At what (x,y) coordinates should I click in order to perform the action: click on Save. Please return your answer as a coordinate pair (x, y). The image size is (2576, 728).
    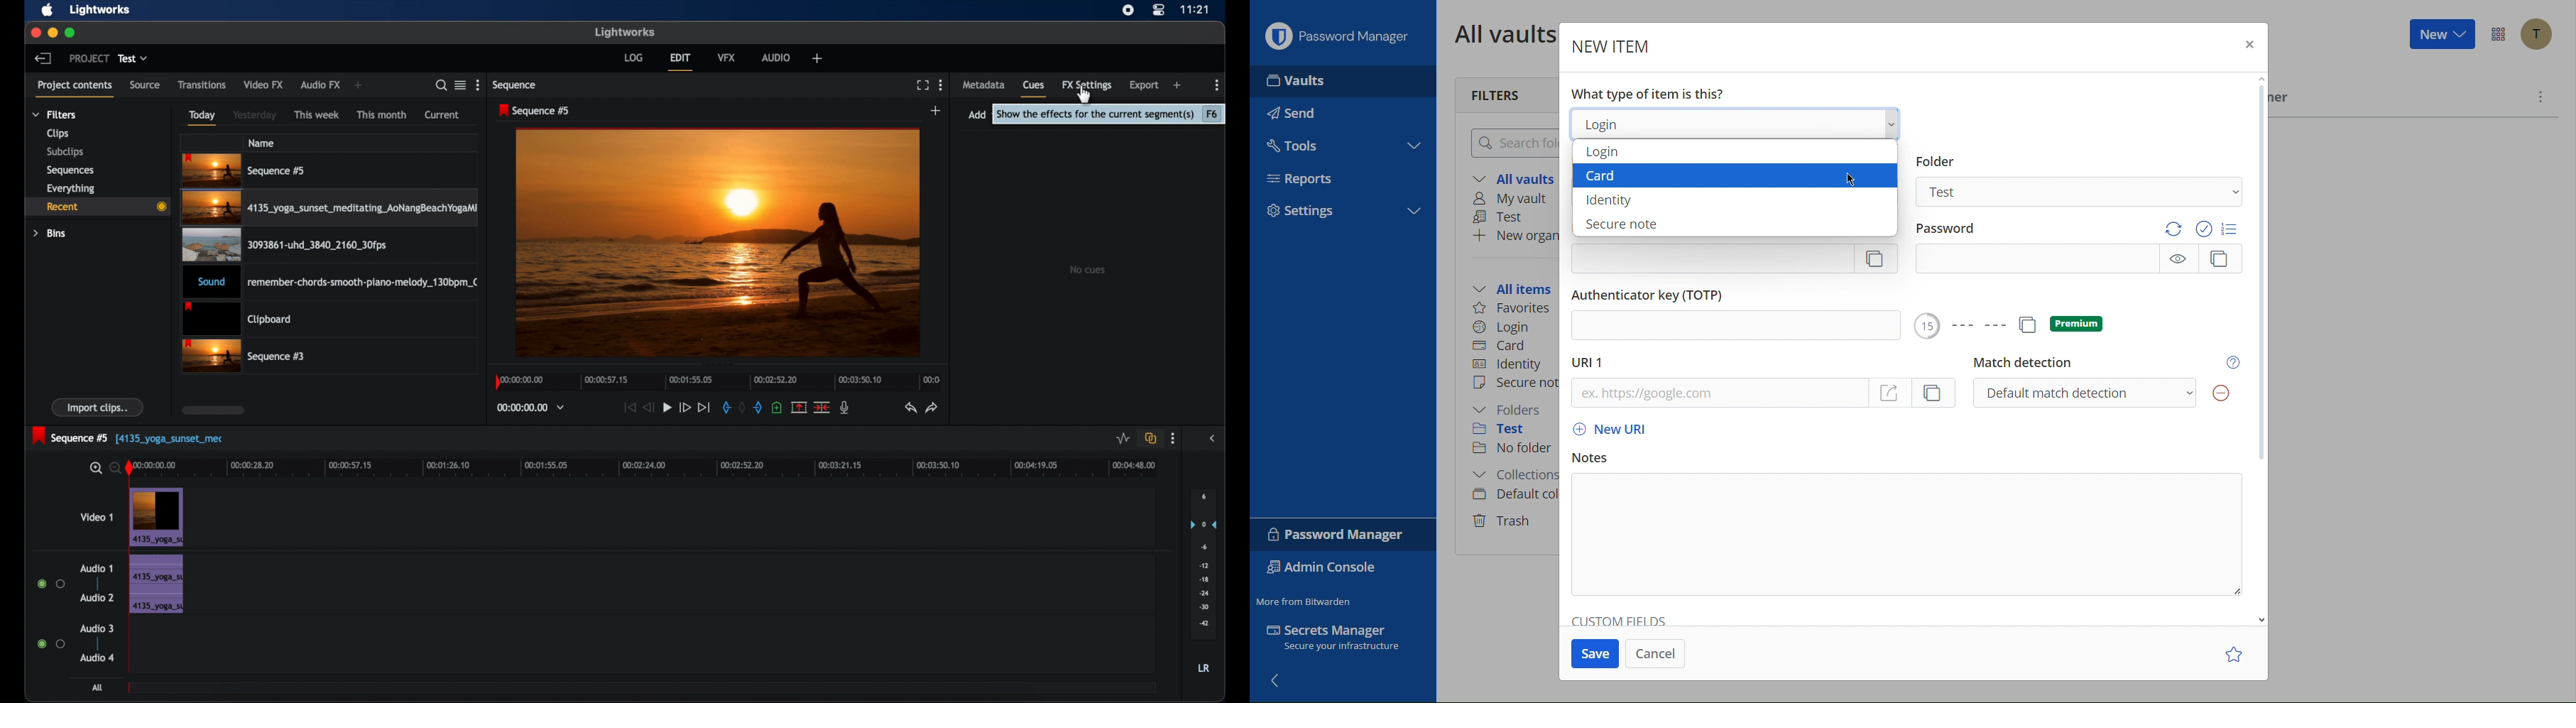
    Looking at the image, I should click on (1592, 655).